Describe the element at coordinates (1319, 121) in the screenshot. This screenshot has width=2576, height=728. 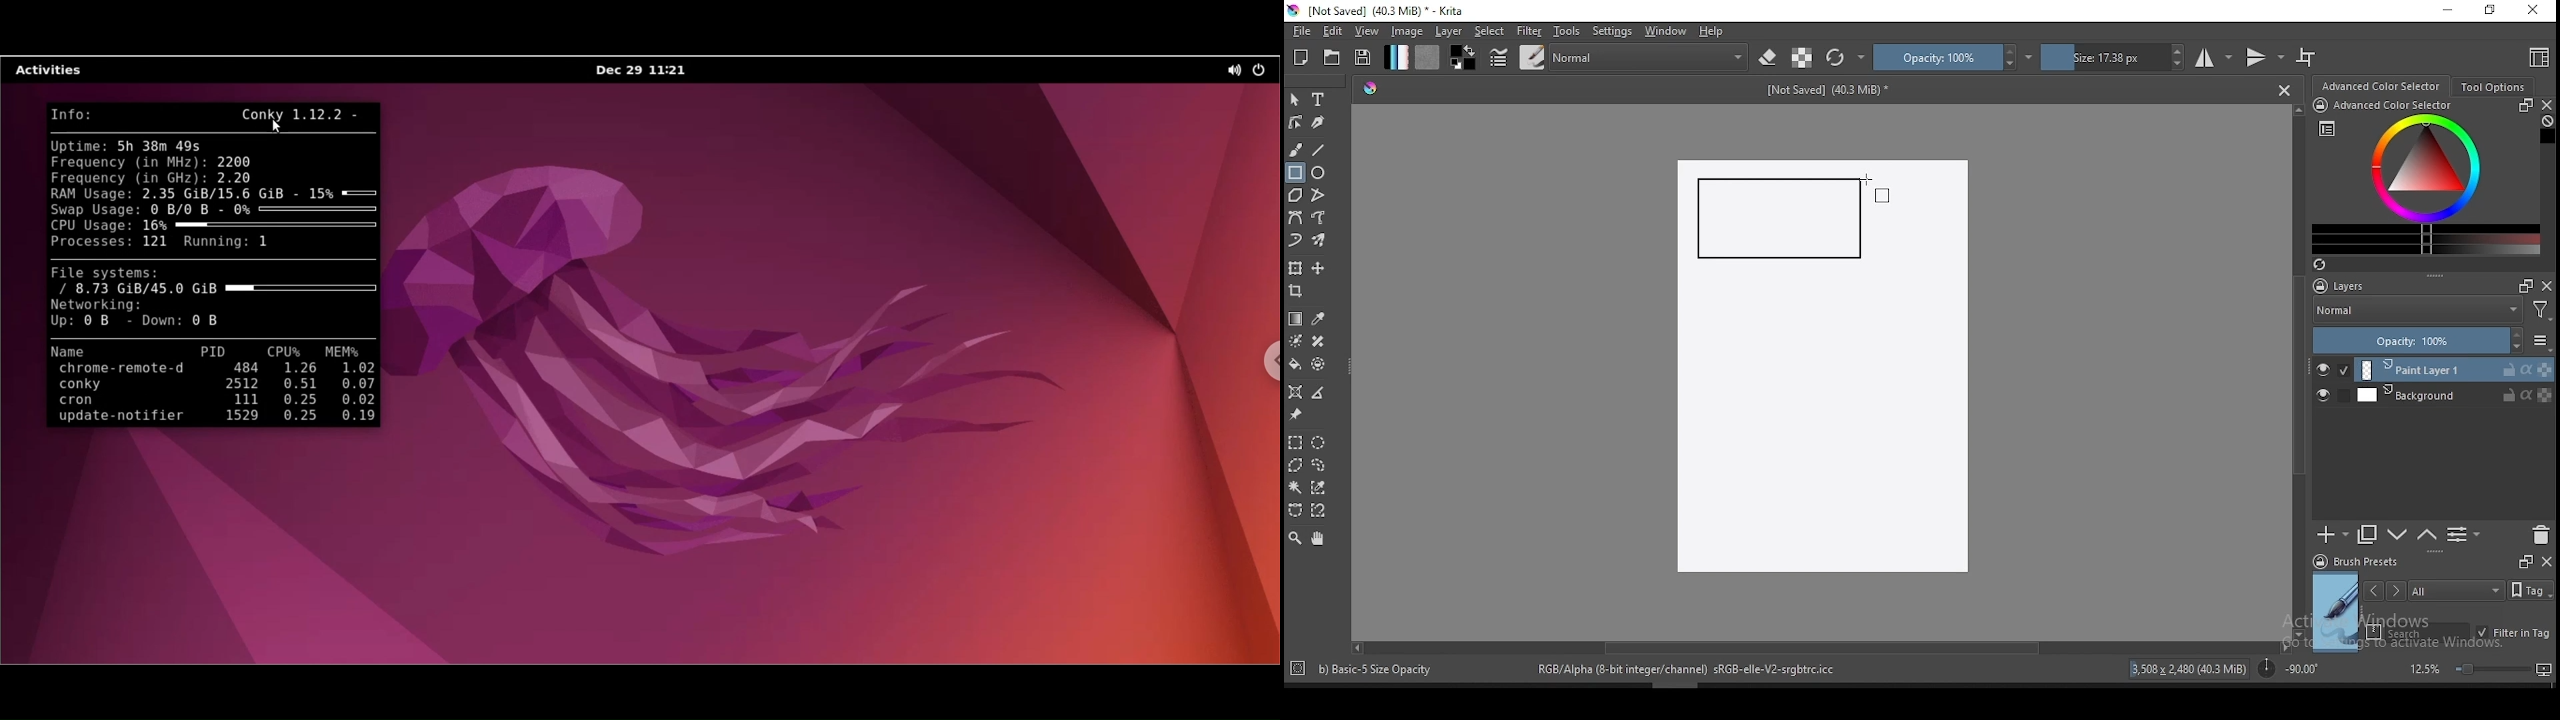
I see `calligraphy` at that location.